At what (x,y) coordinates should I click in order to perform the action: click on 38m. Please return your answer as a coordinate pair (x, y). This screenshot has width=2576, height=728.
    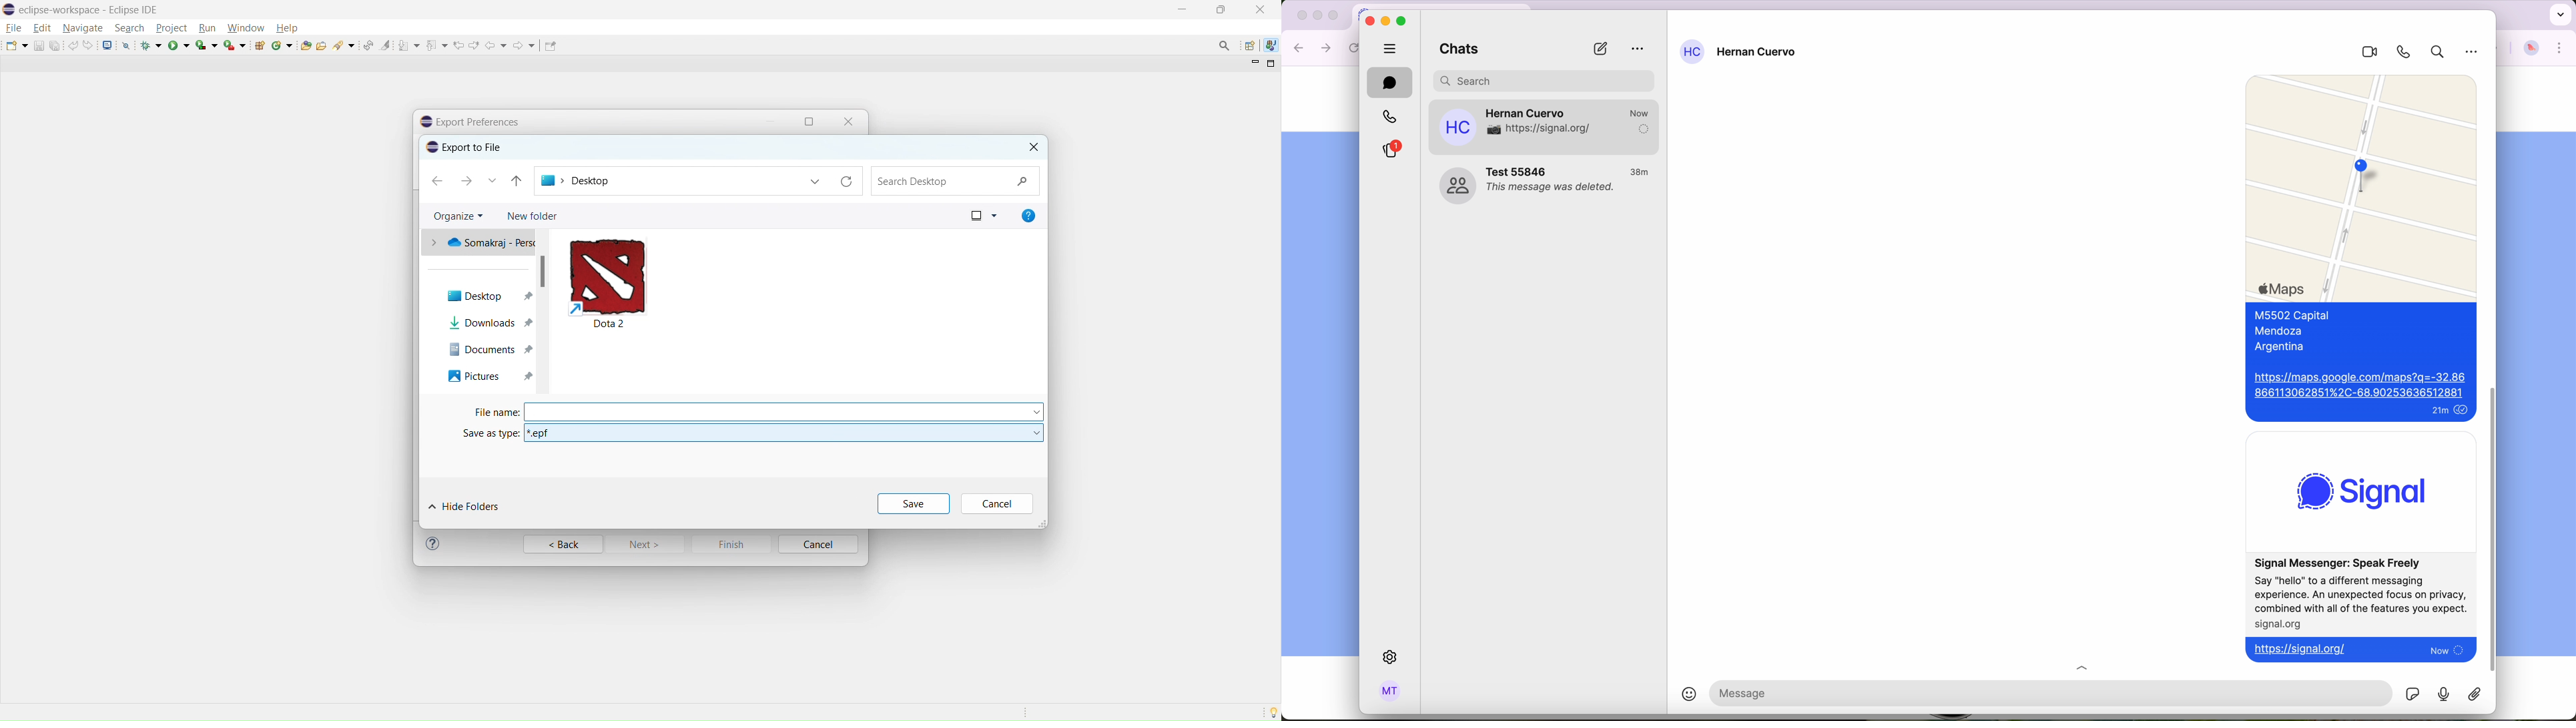
    Looking at the image, I should click on (1641, 173).